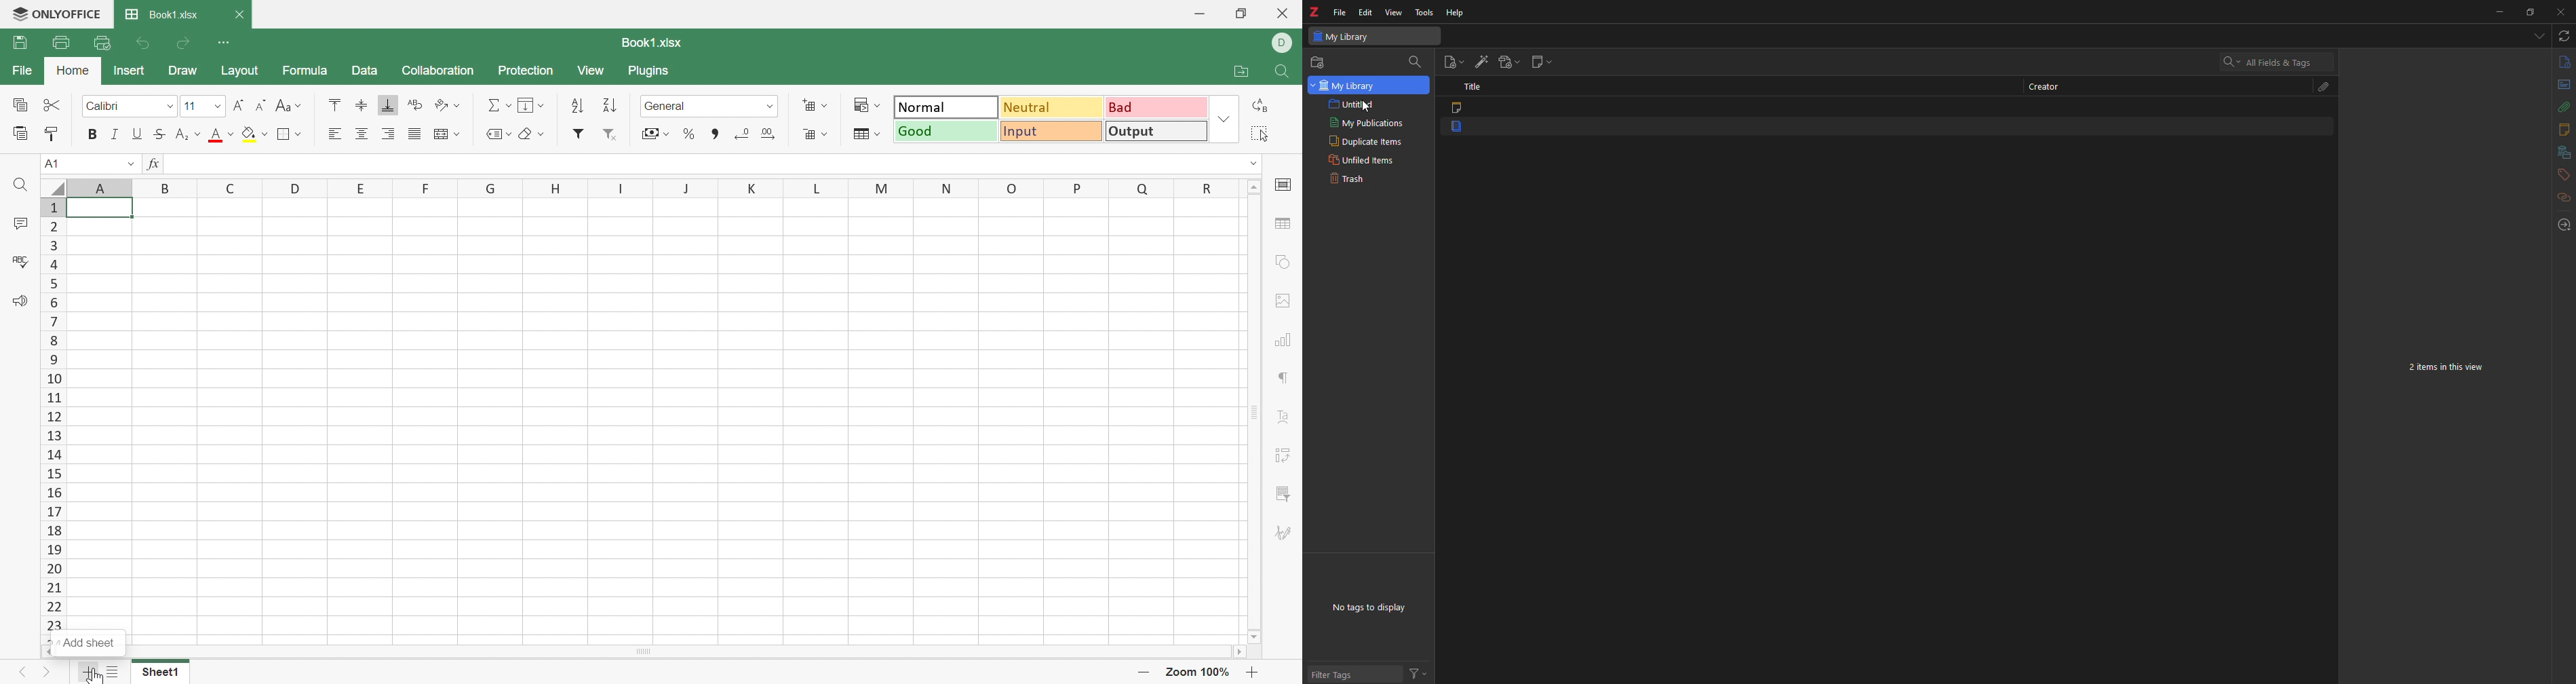  What do you see at coordinates (1545, 62) in the screenshot?
I see `new note` at bounding box center [1545, 62].